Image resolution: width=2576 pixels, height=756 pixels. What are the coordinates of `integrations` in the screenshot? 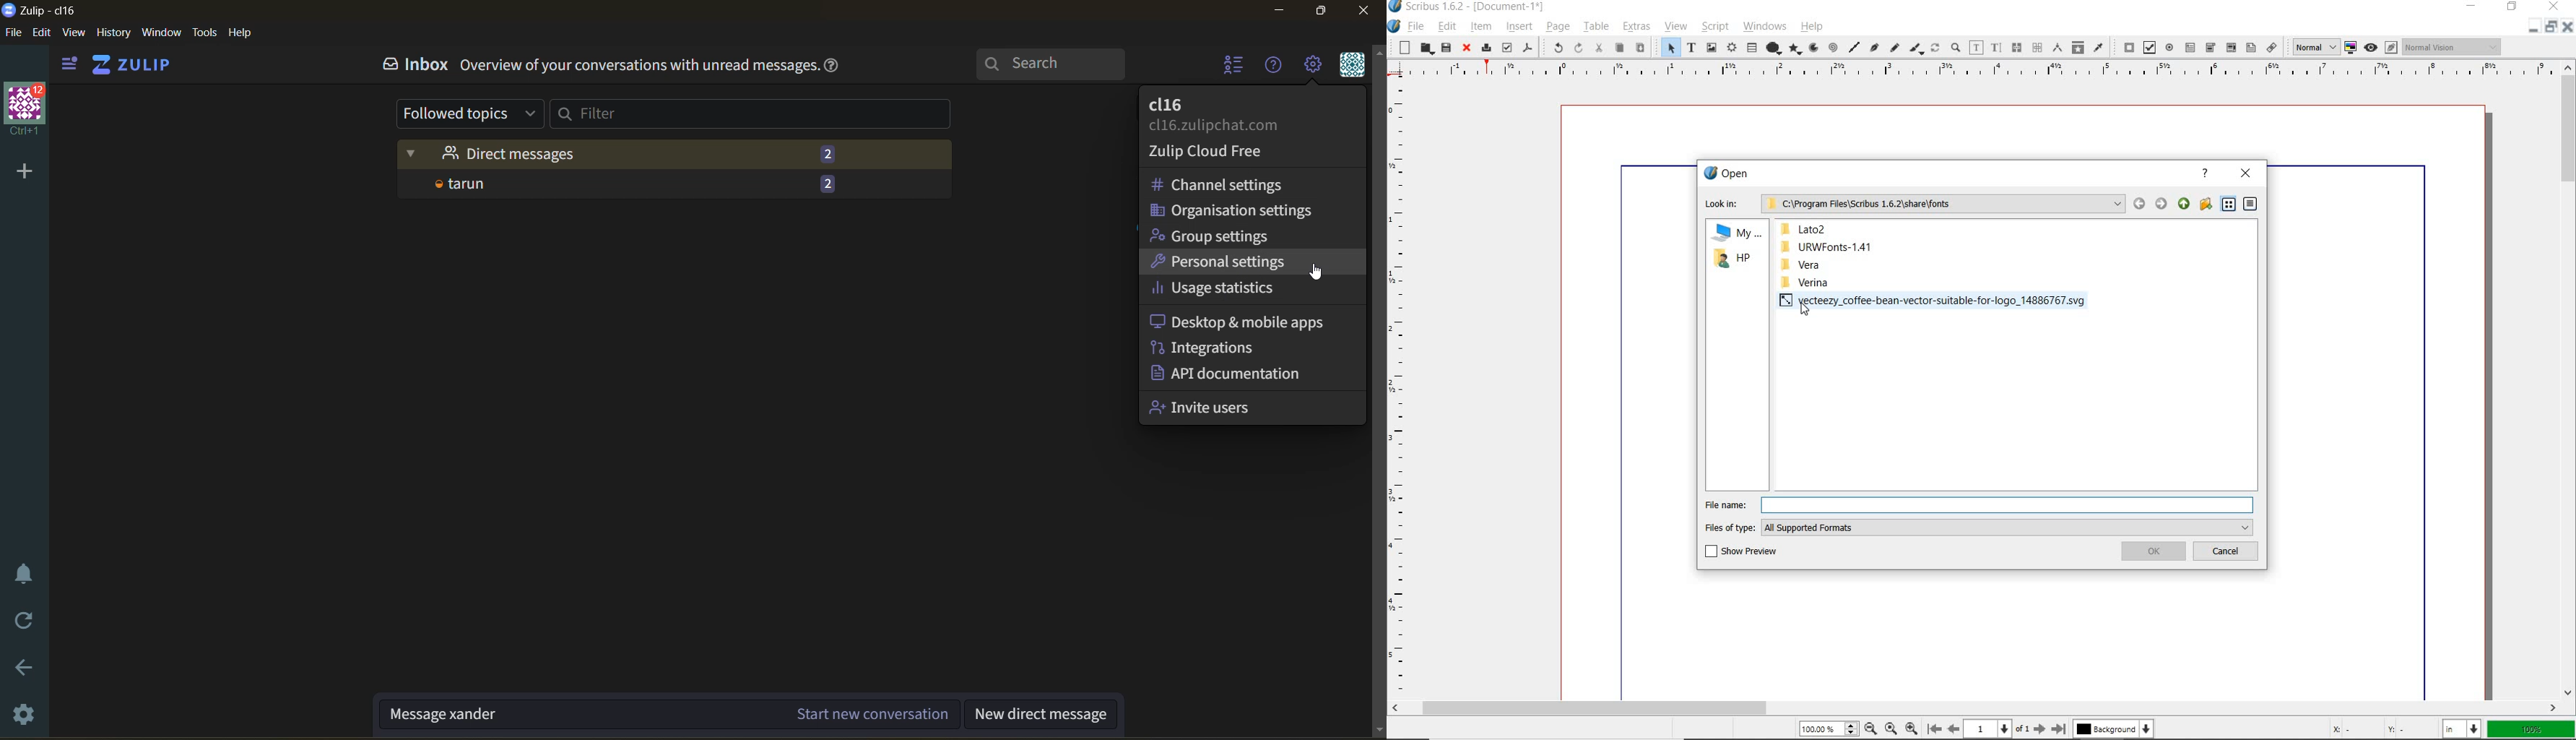 It's located at (1201, 348).